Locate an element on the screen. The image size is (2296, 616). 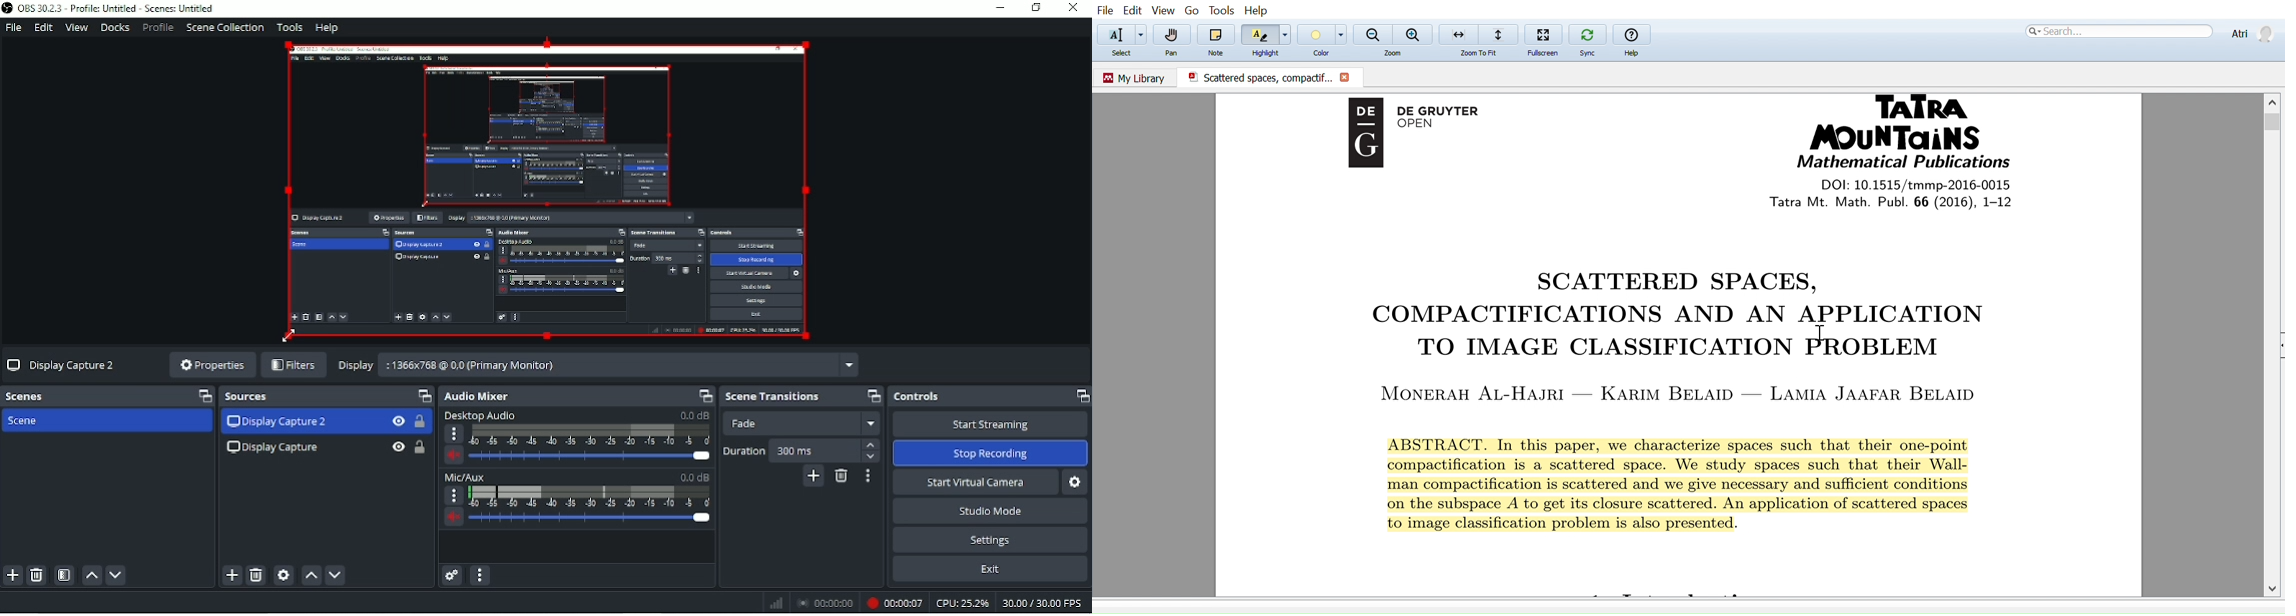
COMPACTIFICATIONS AND AN APPLICATION is located at coordinates (1666, 316).